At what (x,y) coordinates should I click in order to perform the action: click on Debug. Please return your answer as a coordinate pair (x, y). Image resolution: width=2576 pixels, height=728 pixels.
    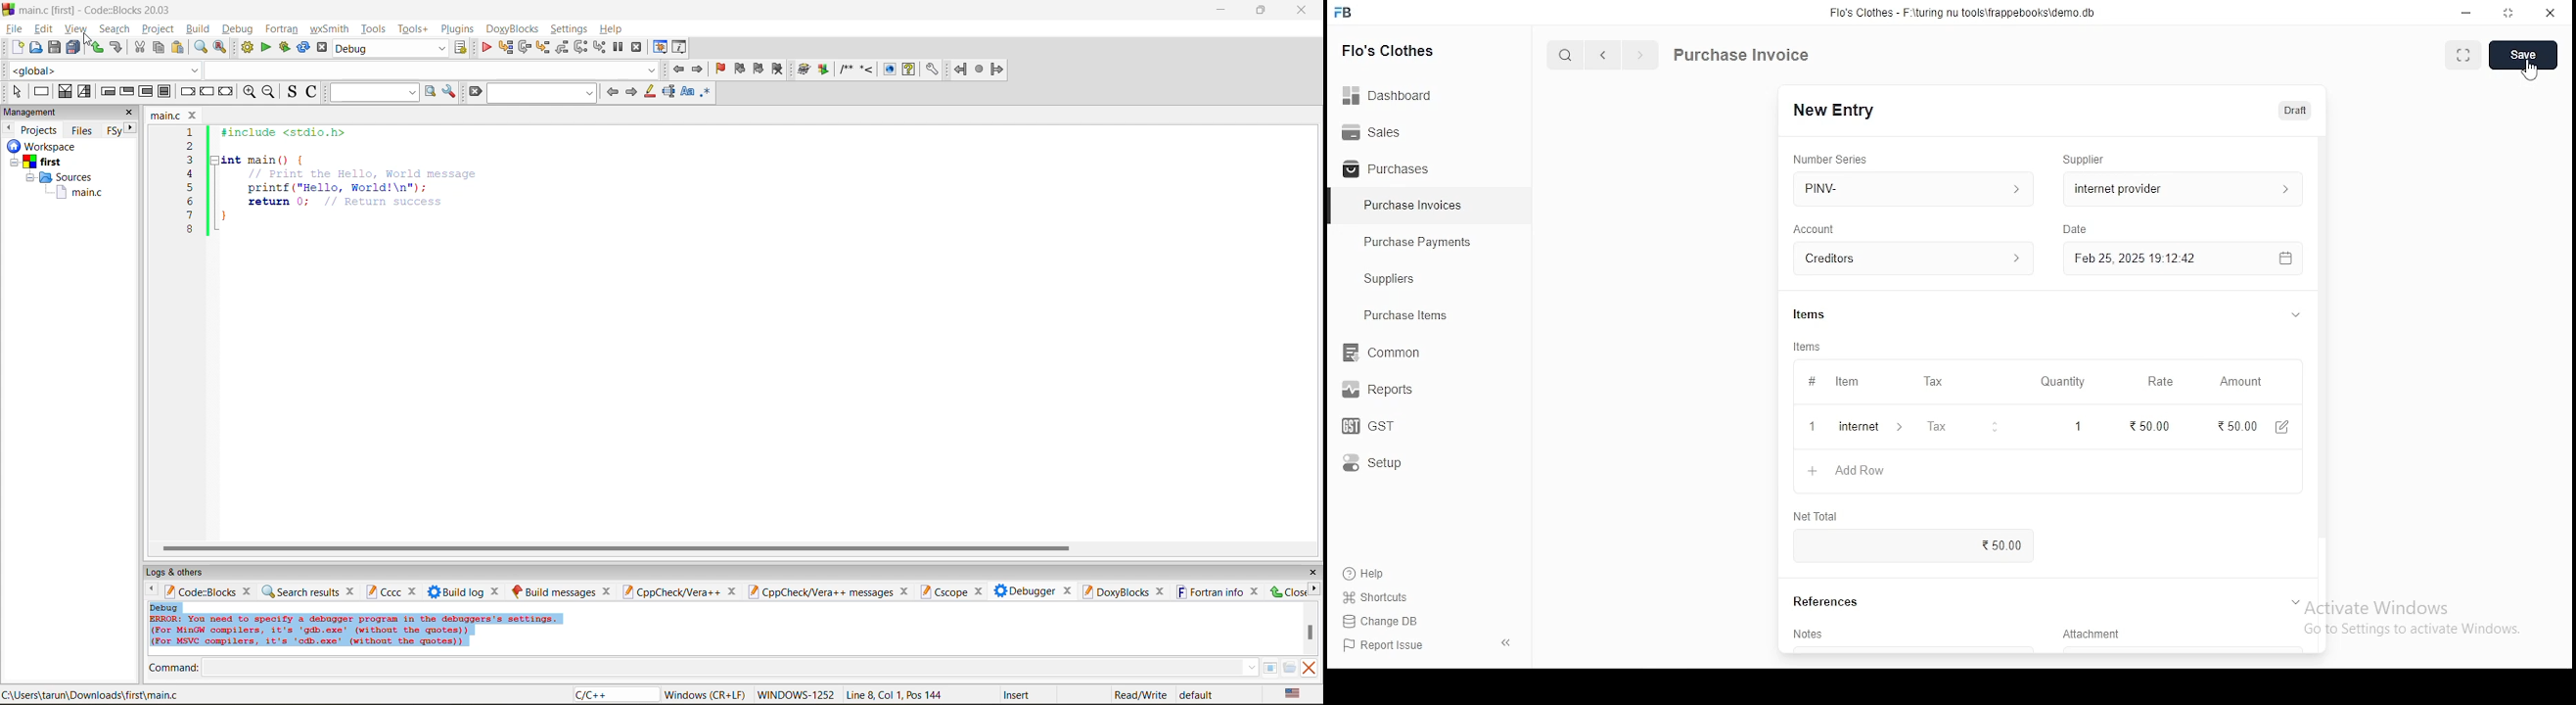
    Looking at the image, I should click on (392, 48).